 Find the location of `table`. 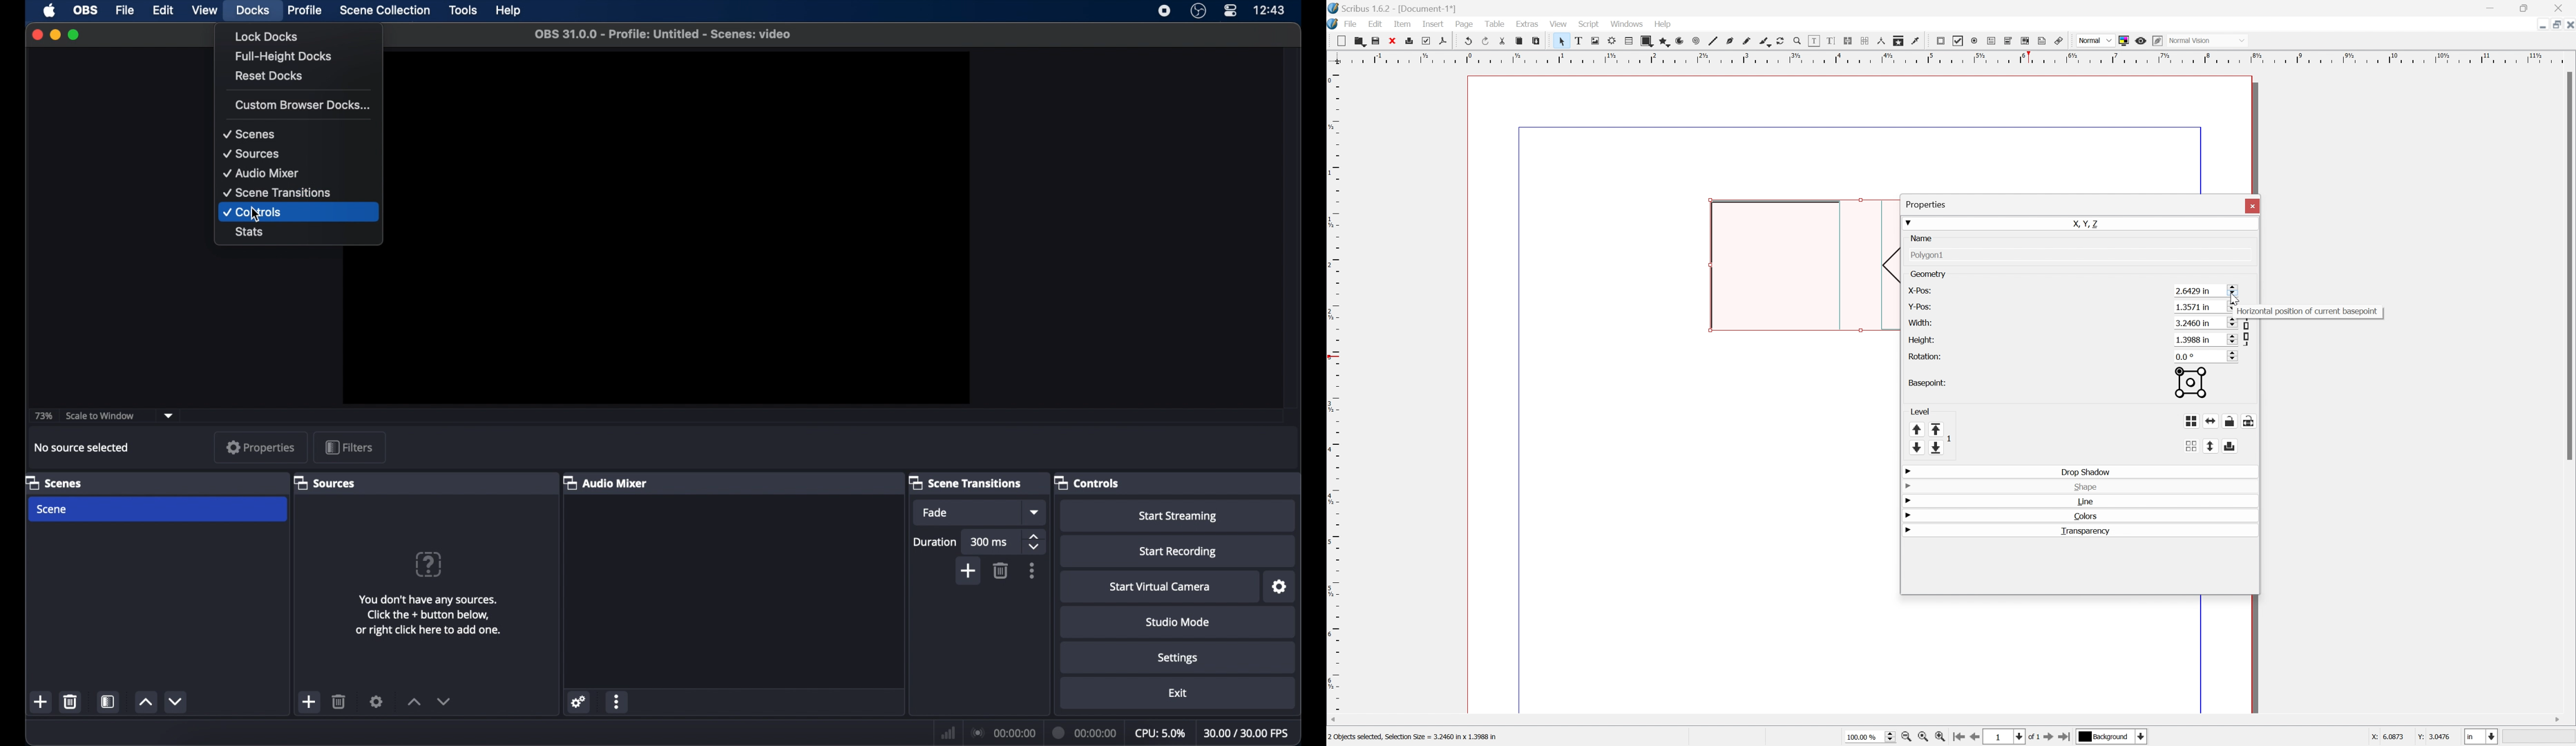

table is located at coordinates (1497, 24).